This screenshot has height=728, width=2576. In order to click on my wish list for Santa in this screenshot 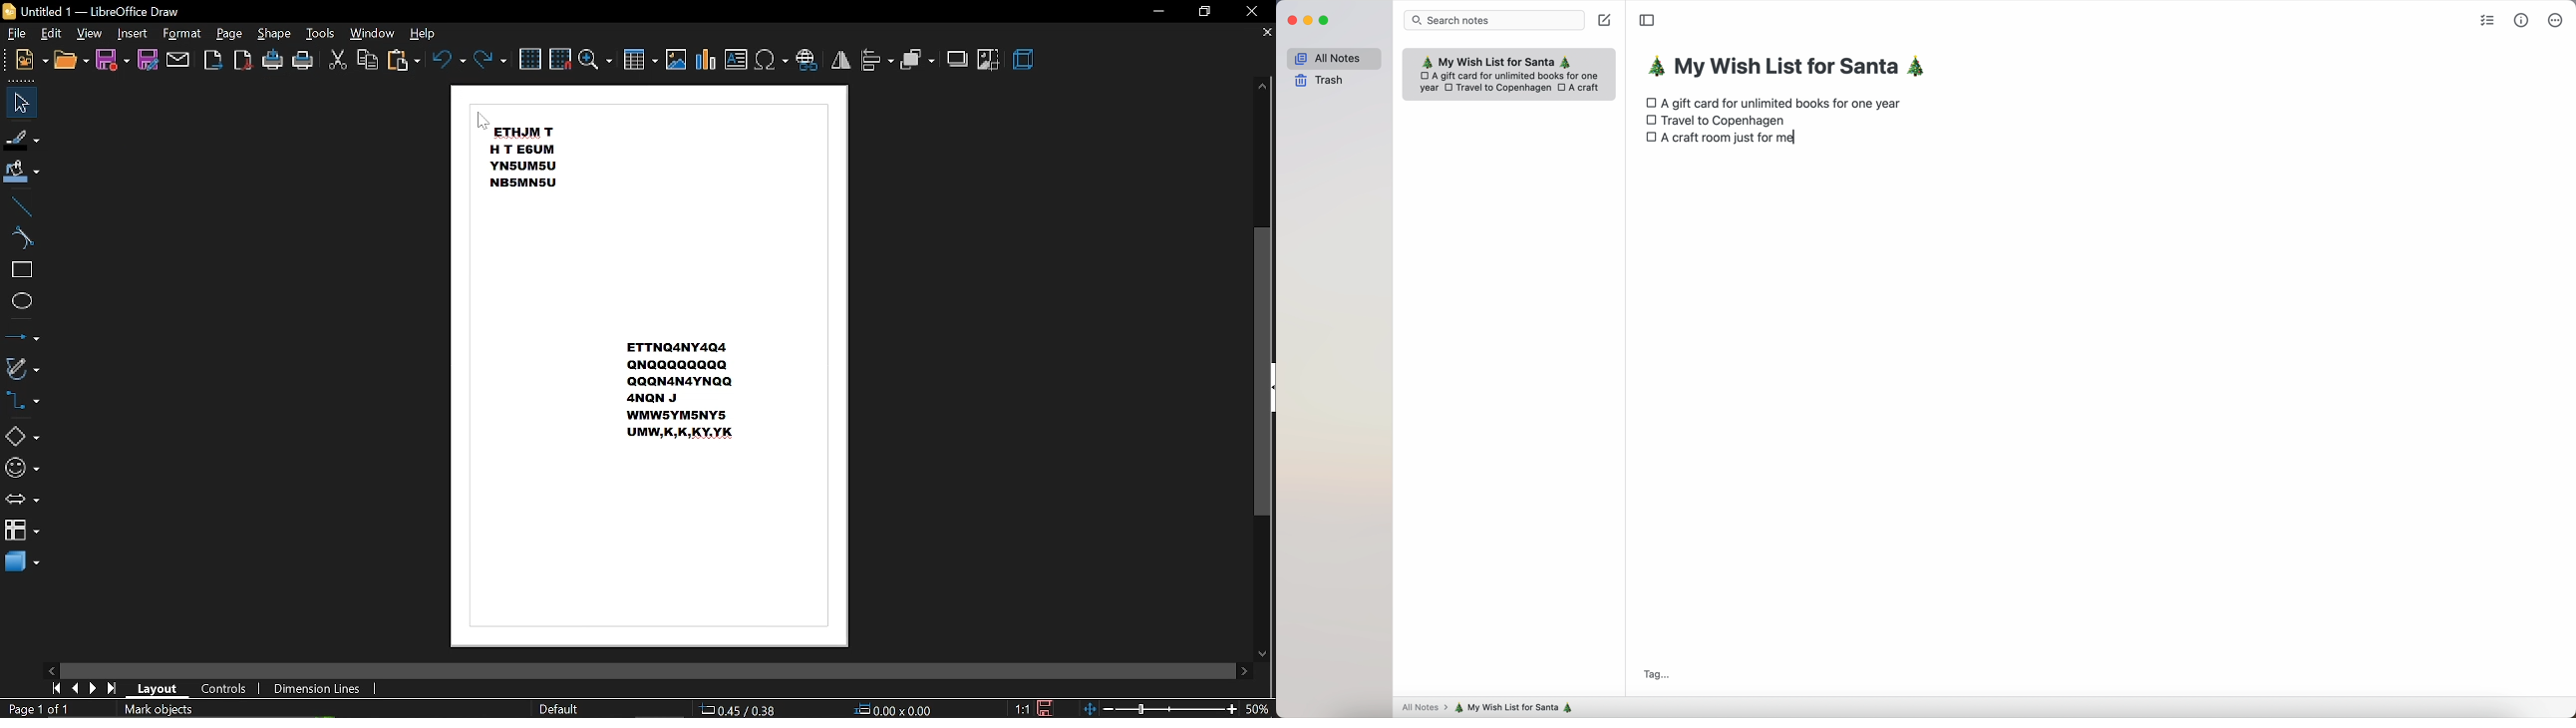, I will do `click(1518, 707)`.